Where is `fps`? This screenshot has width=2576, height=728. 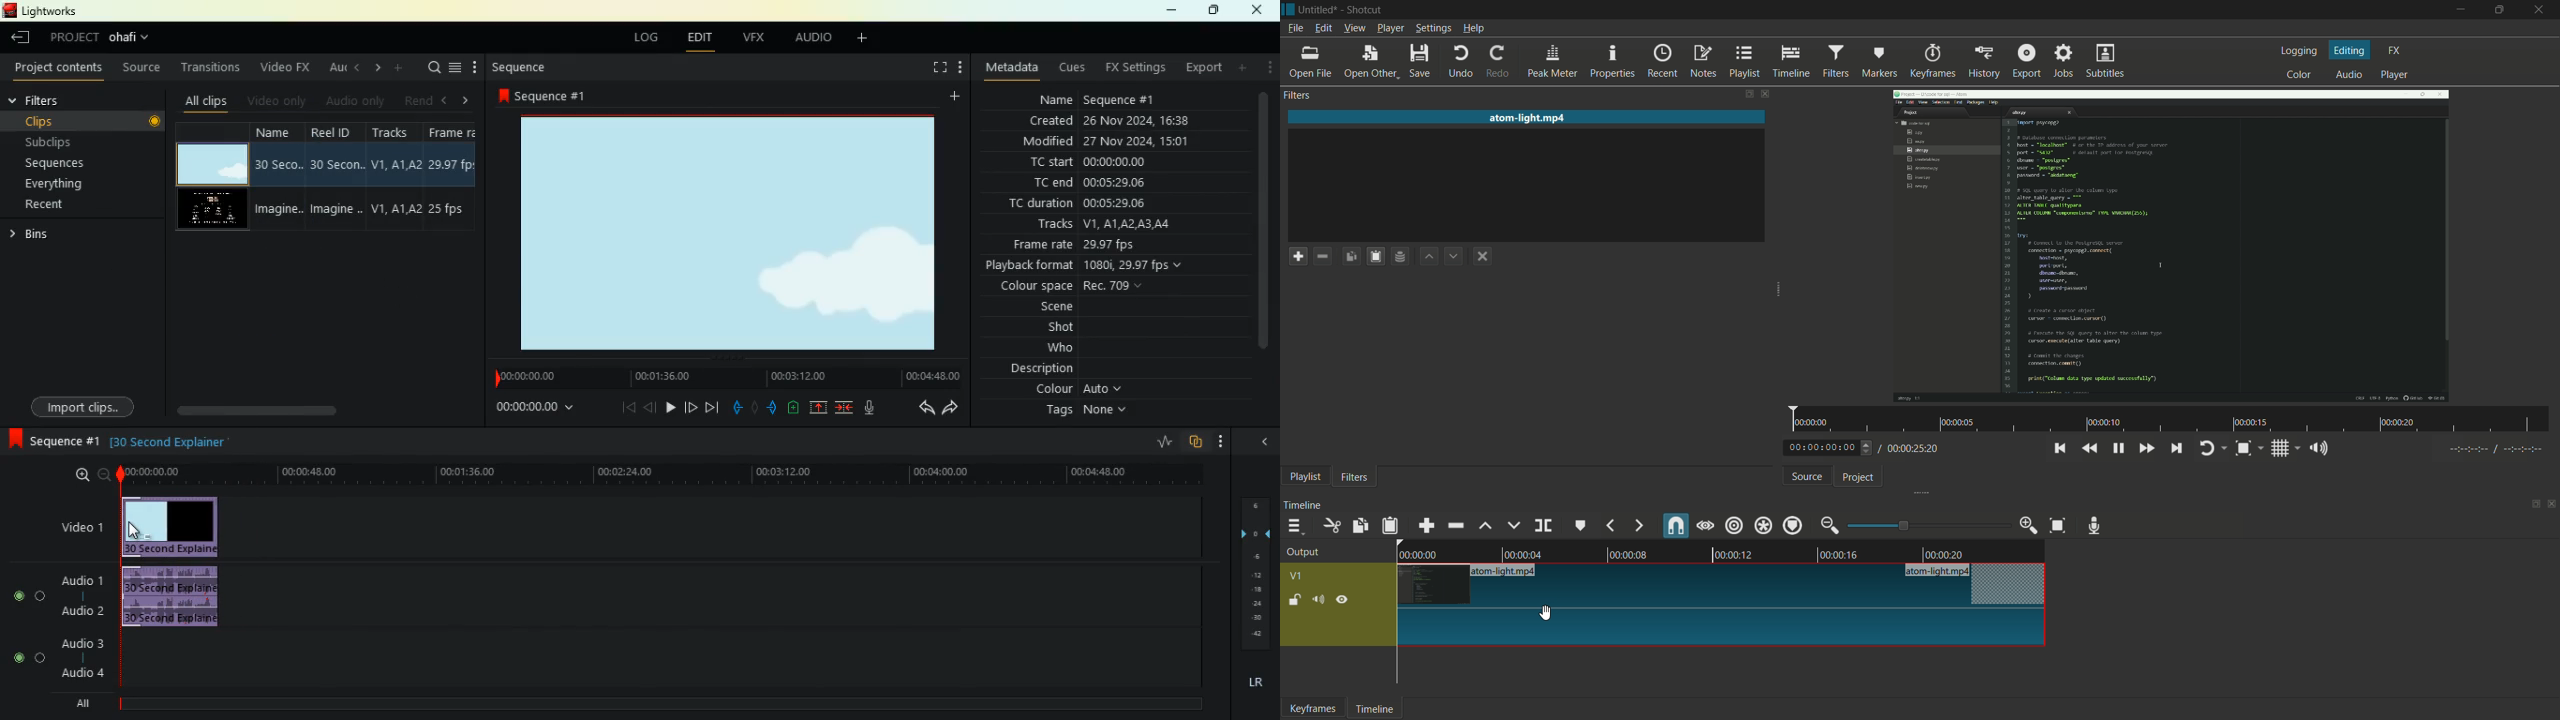 fps is located at coordinates (458, 176).